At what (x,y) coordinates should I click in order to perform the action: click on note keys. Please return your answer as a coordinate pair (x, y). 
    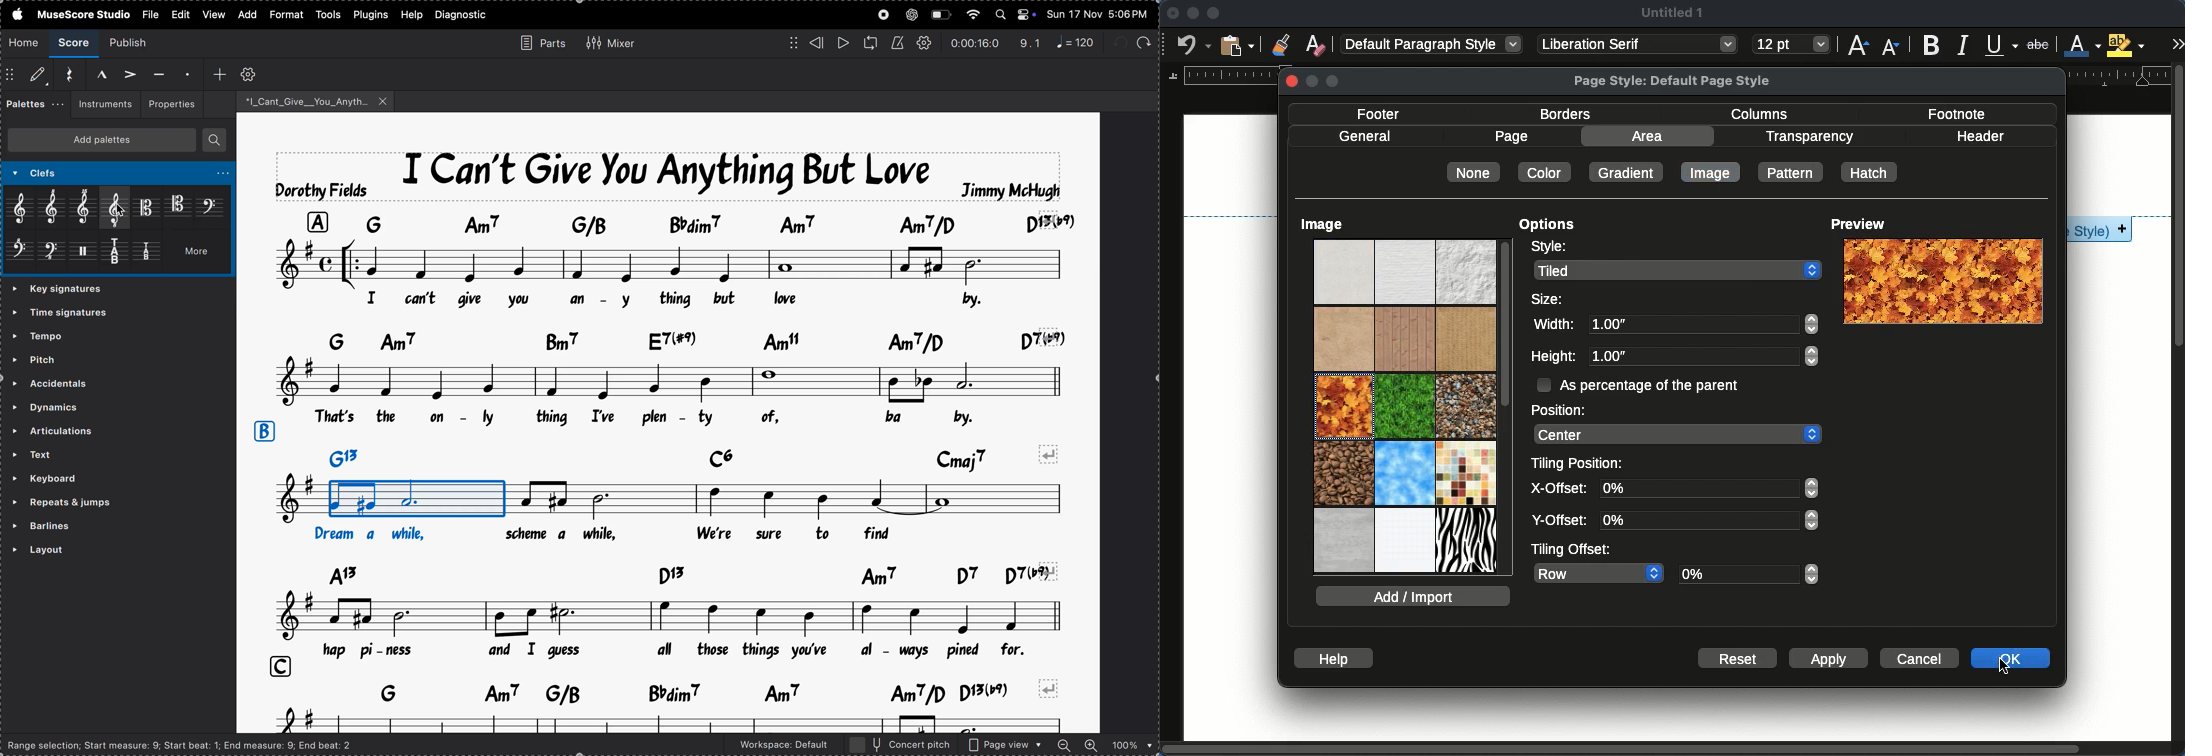
    Looking at the image, I should click on (680, 223).